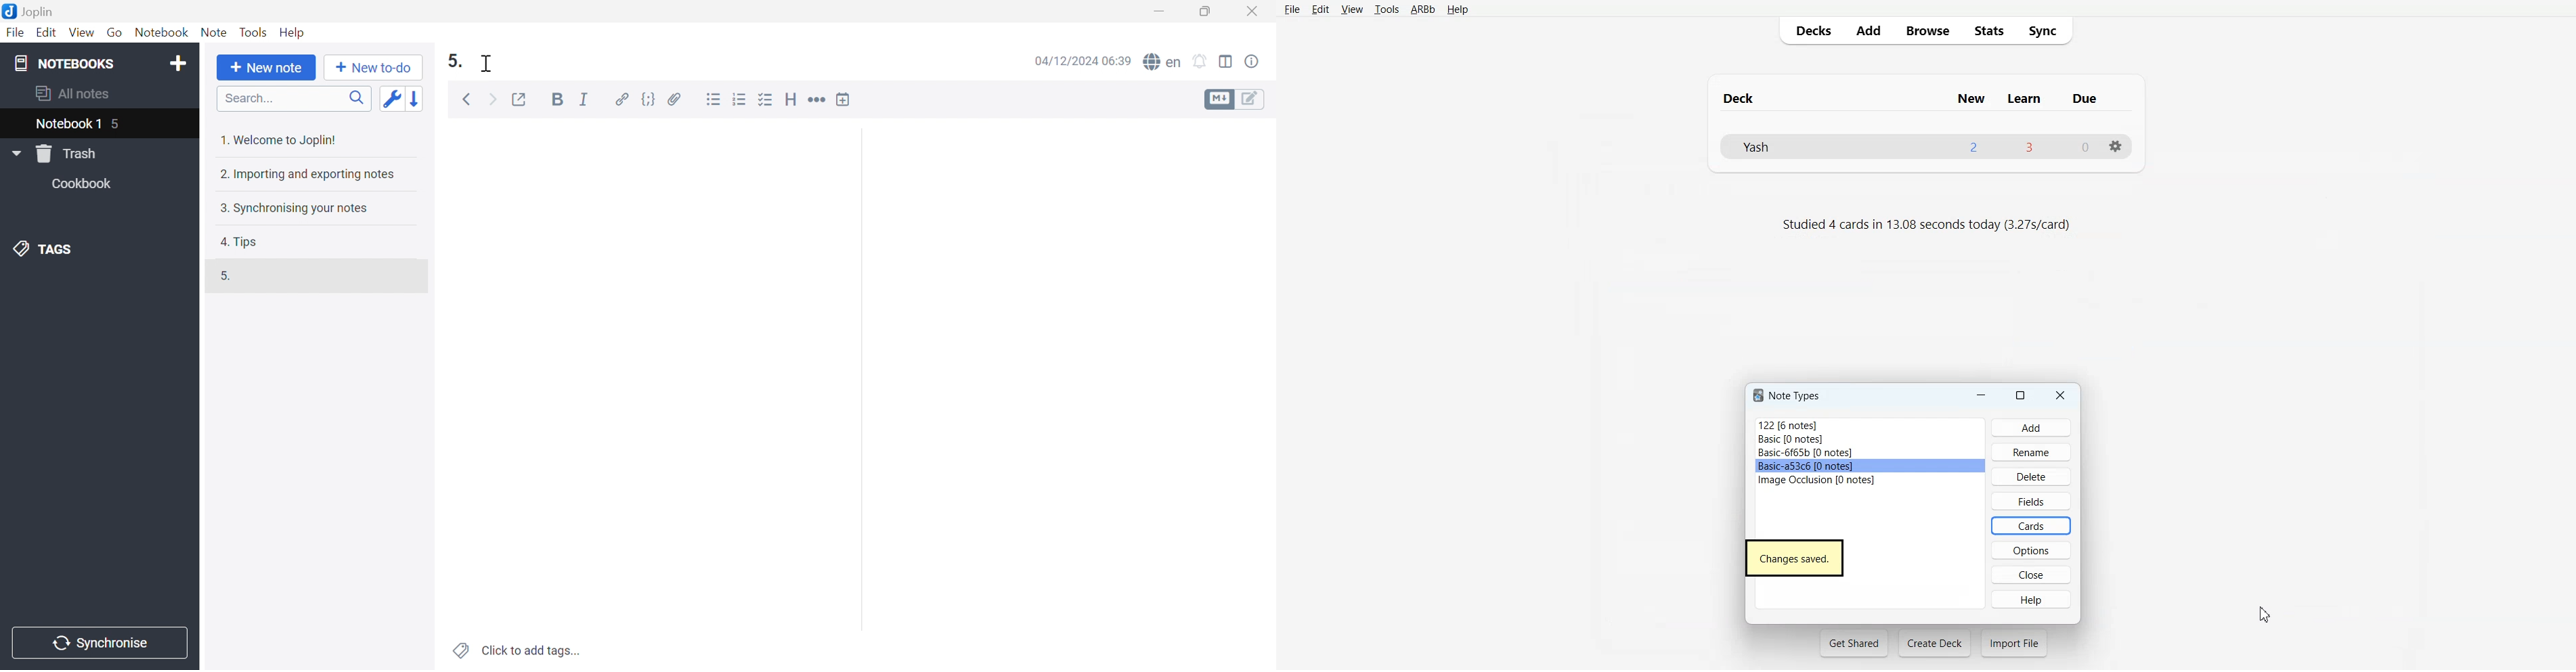  I want to click on Code, so click(649, 98).